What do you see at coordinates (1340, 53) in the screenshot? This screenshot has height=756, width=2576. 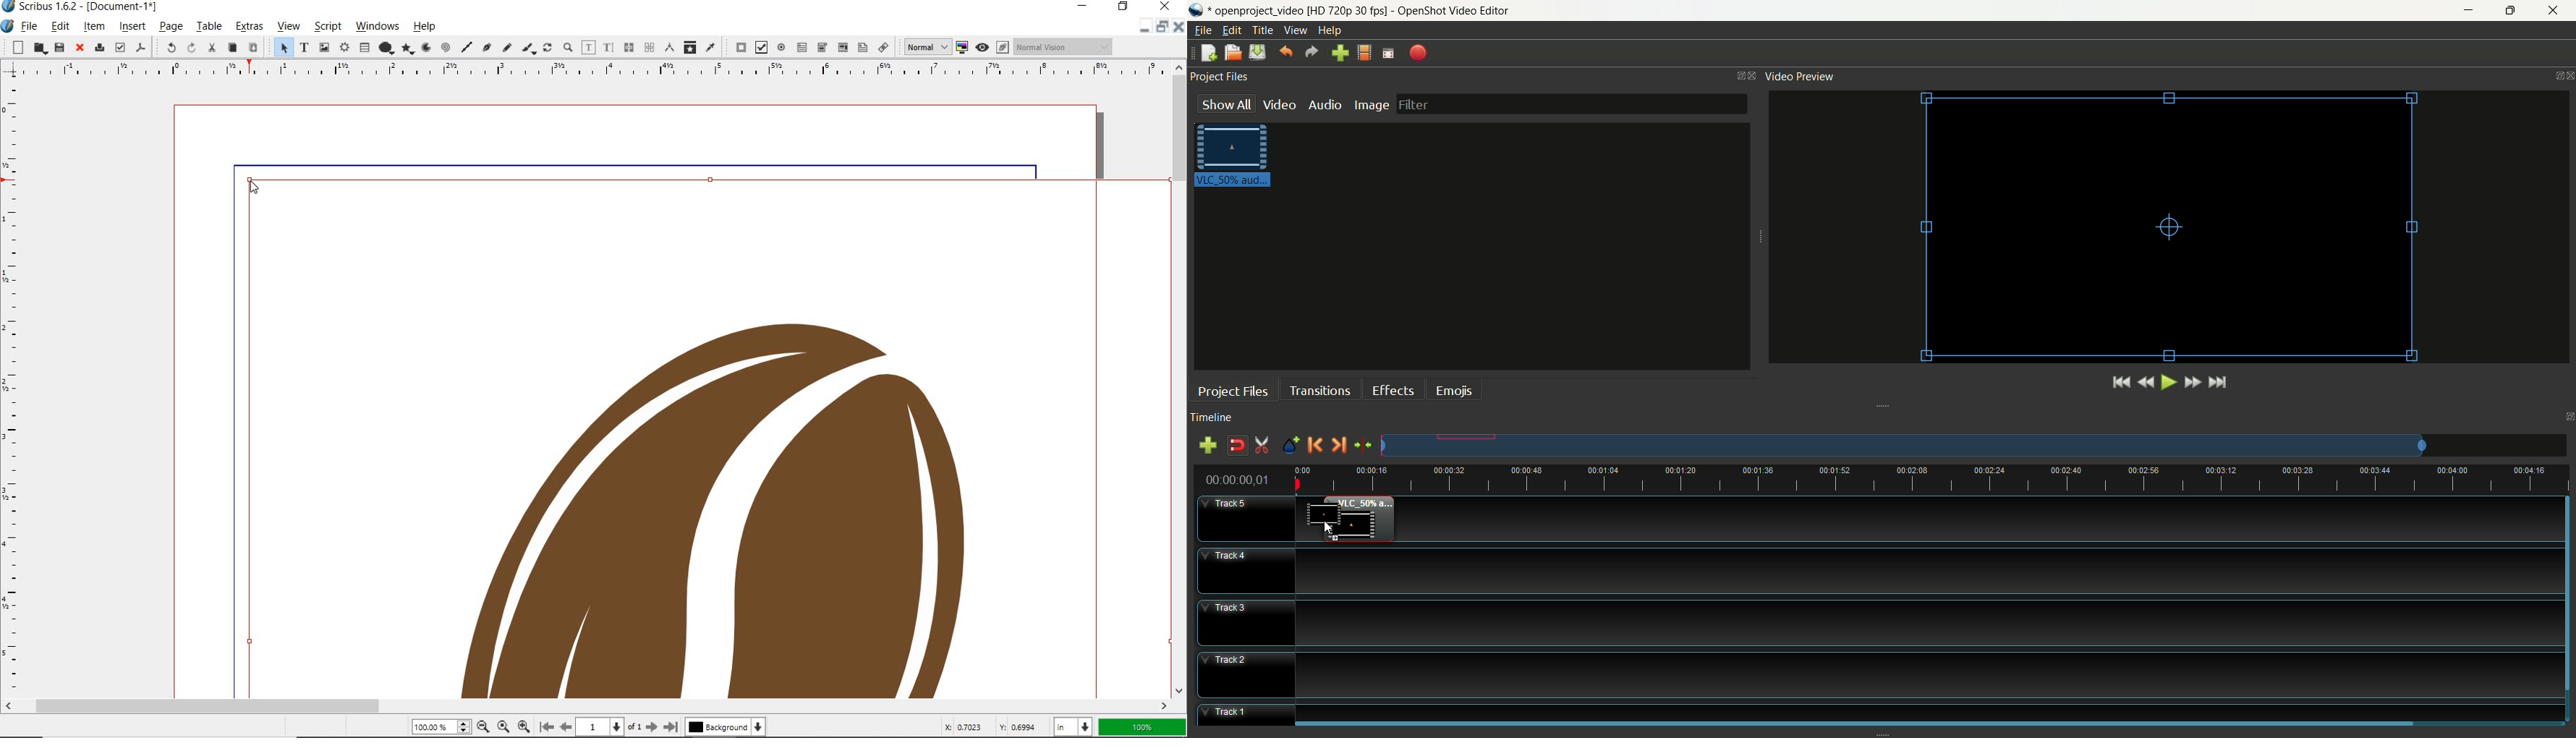 I see `import files` at bounding box center [1340, 53].